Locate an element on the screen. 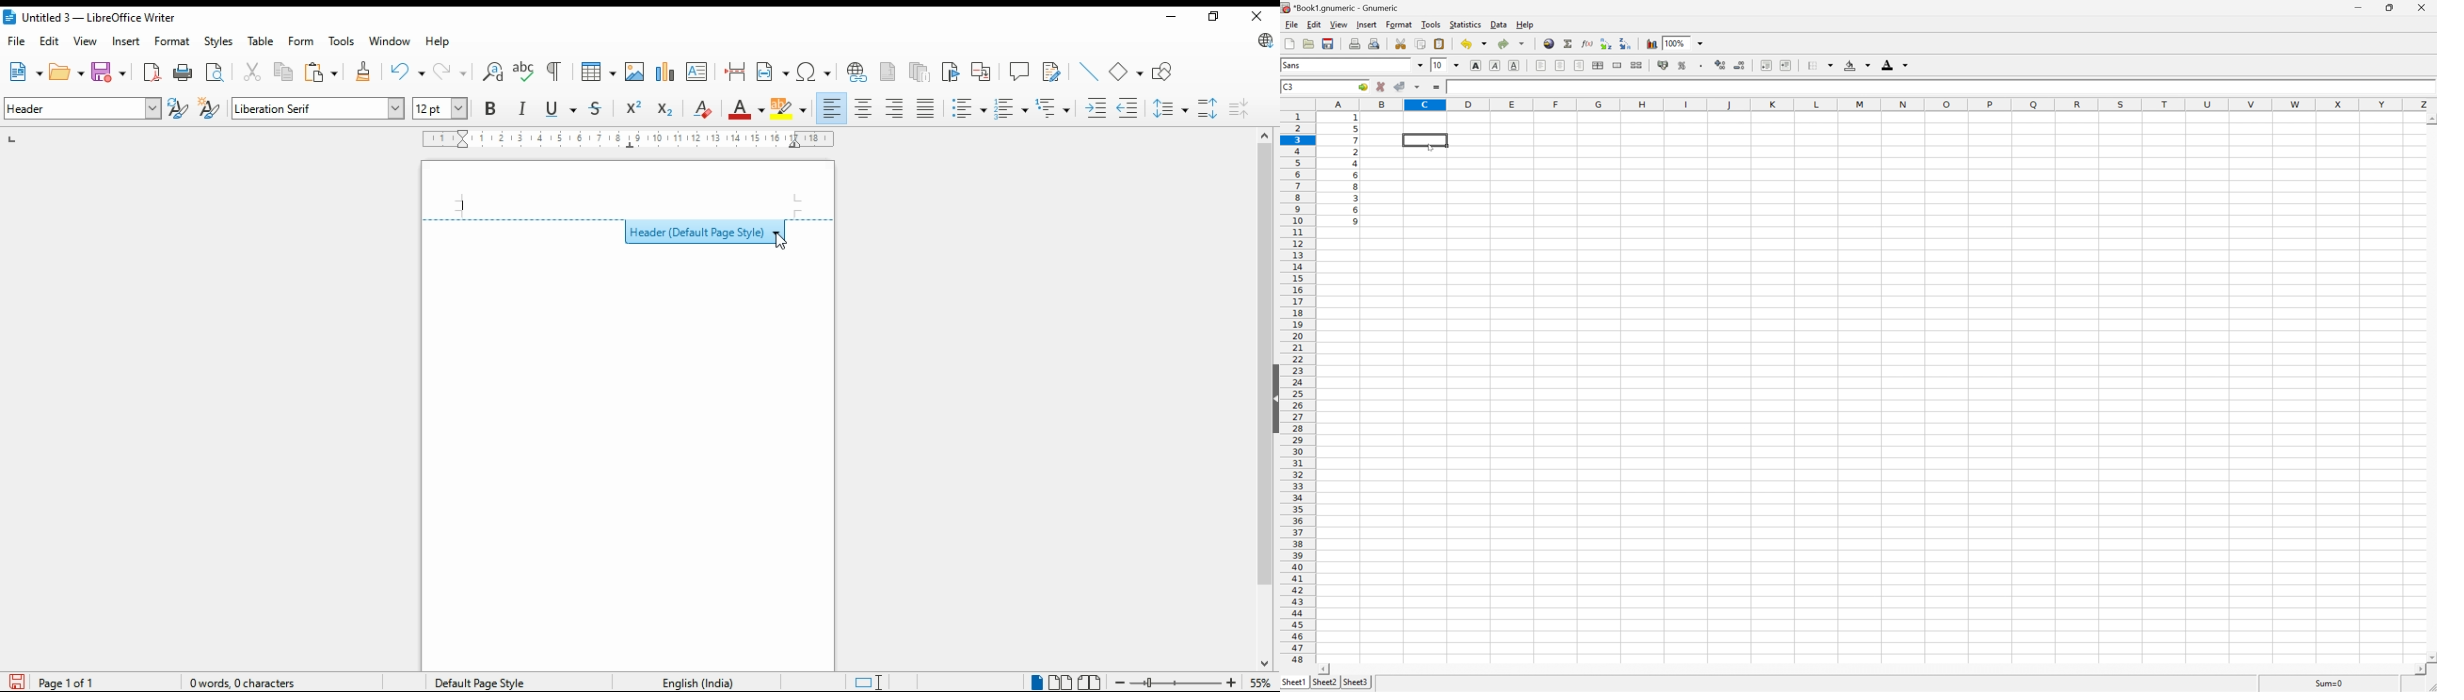 The width and height of the screenshot is (2464, 700). statistics is located at coordinates (1466, 24).